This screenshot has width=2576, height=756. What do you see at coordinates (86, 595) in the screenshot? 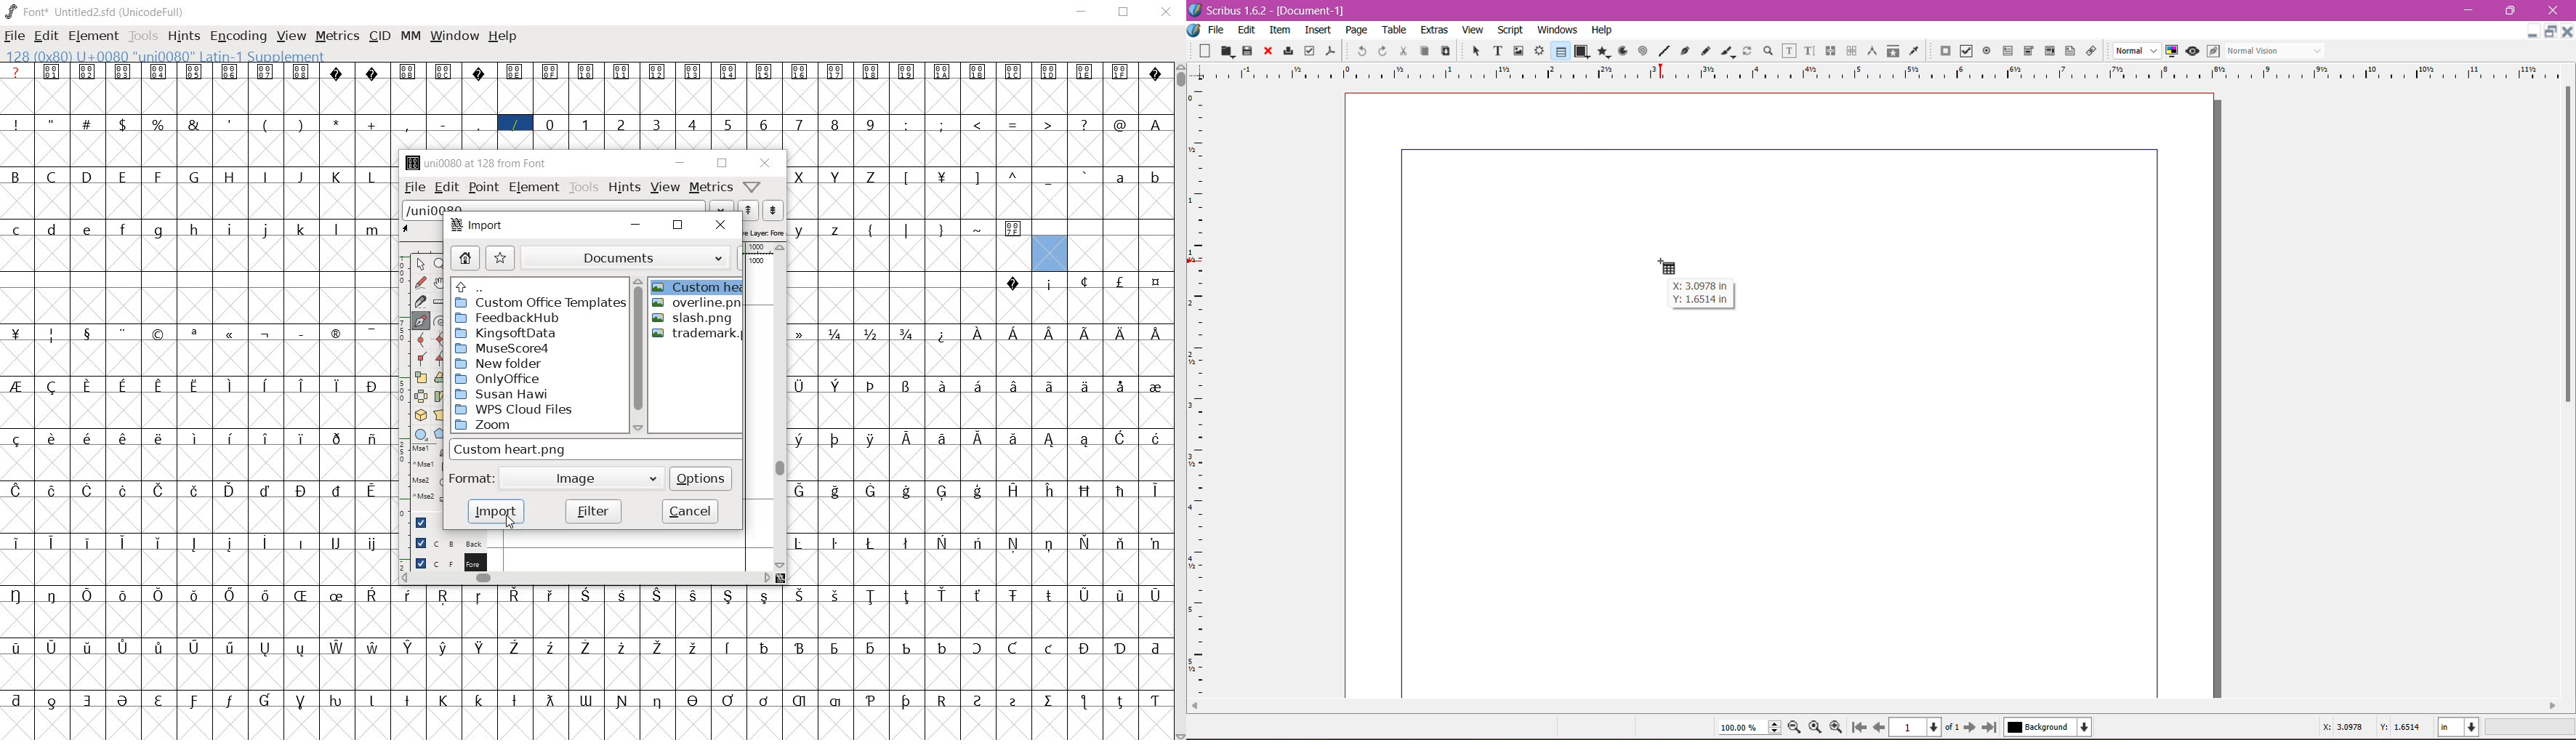
I see `glyph` at bounding box center [86, 595].